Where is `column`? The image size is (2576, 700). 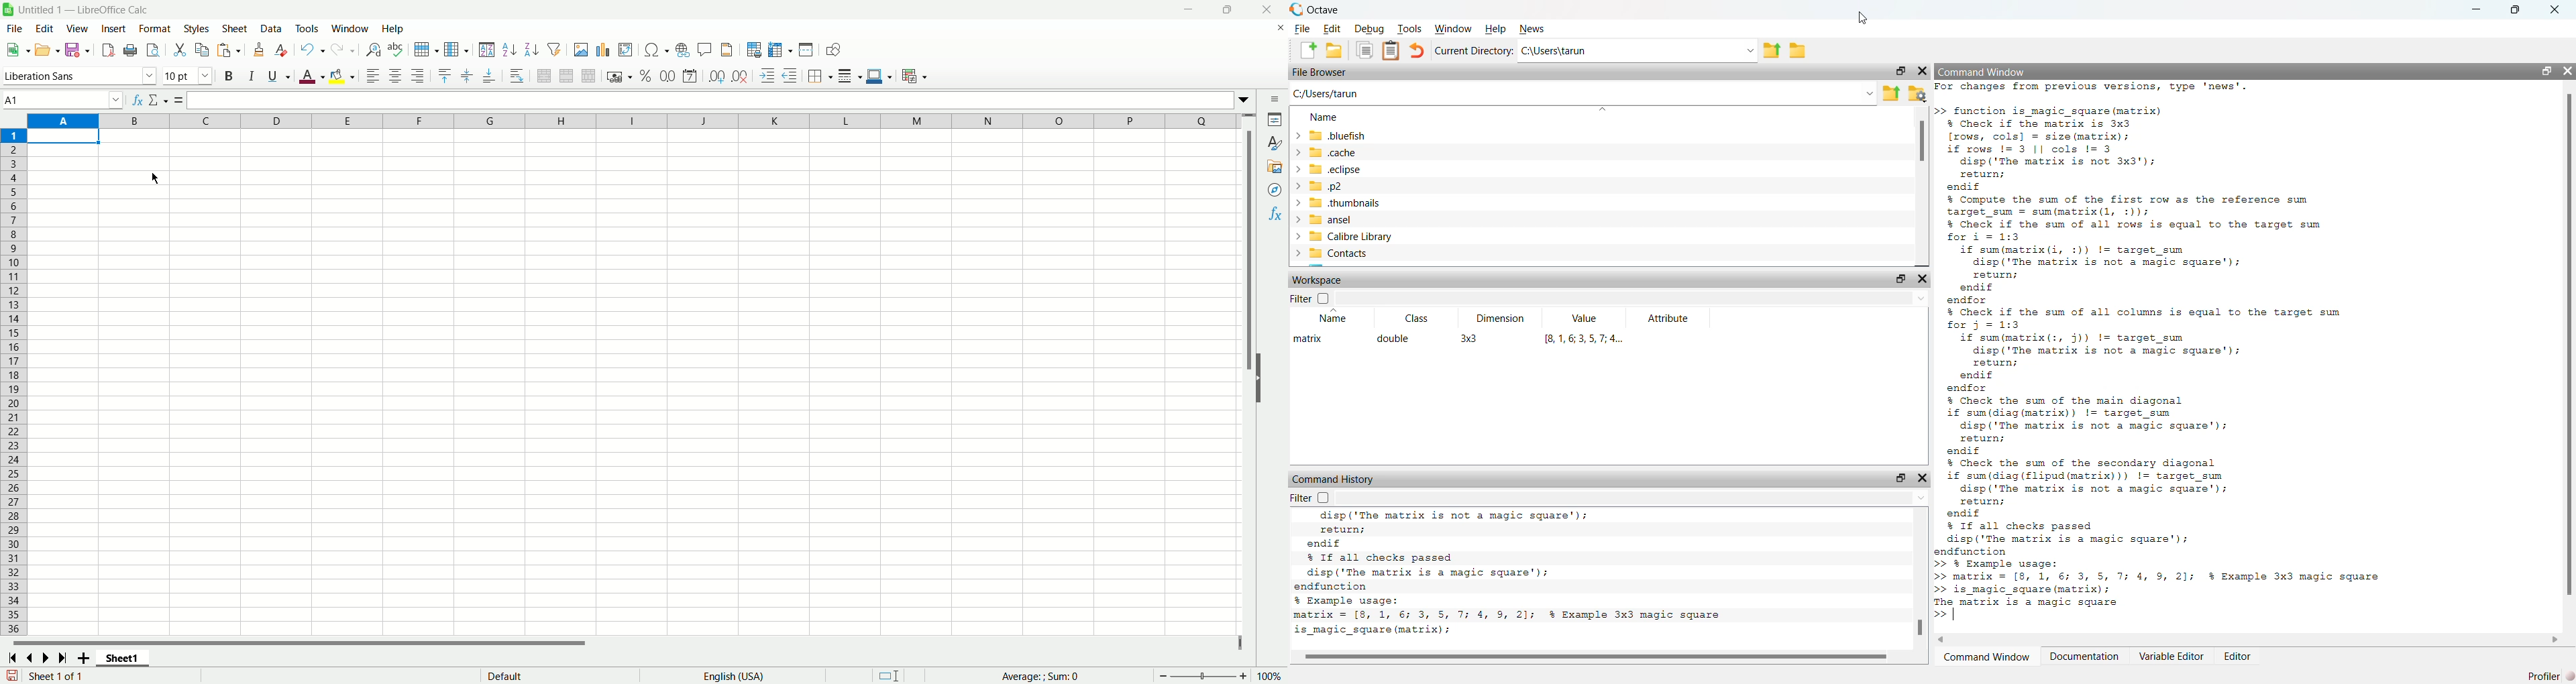
column is located at coordinates (455, 50).